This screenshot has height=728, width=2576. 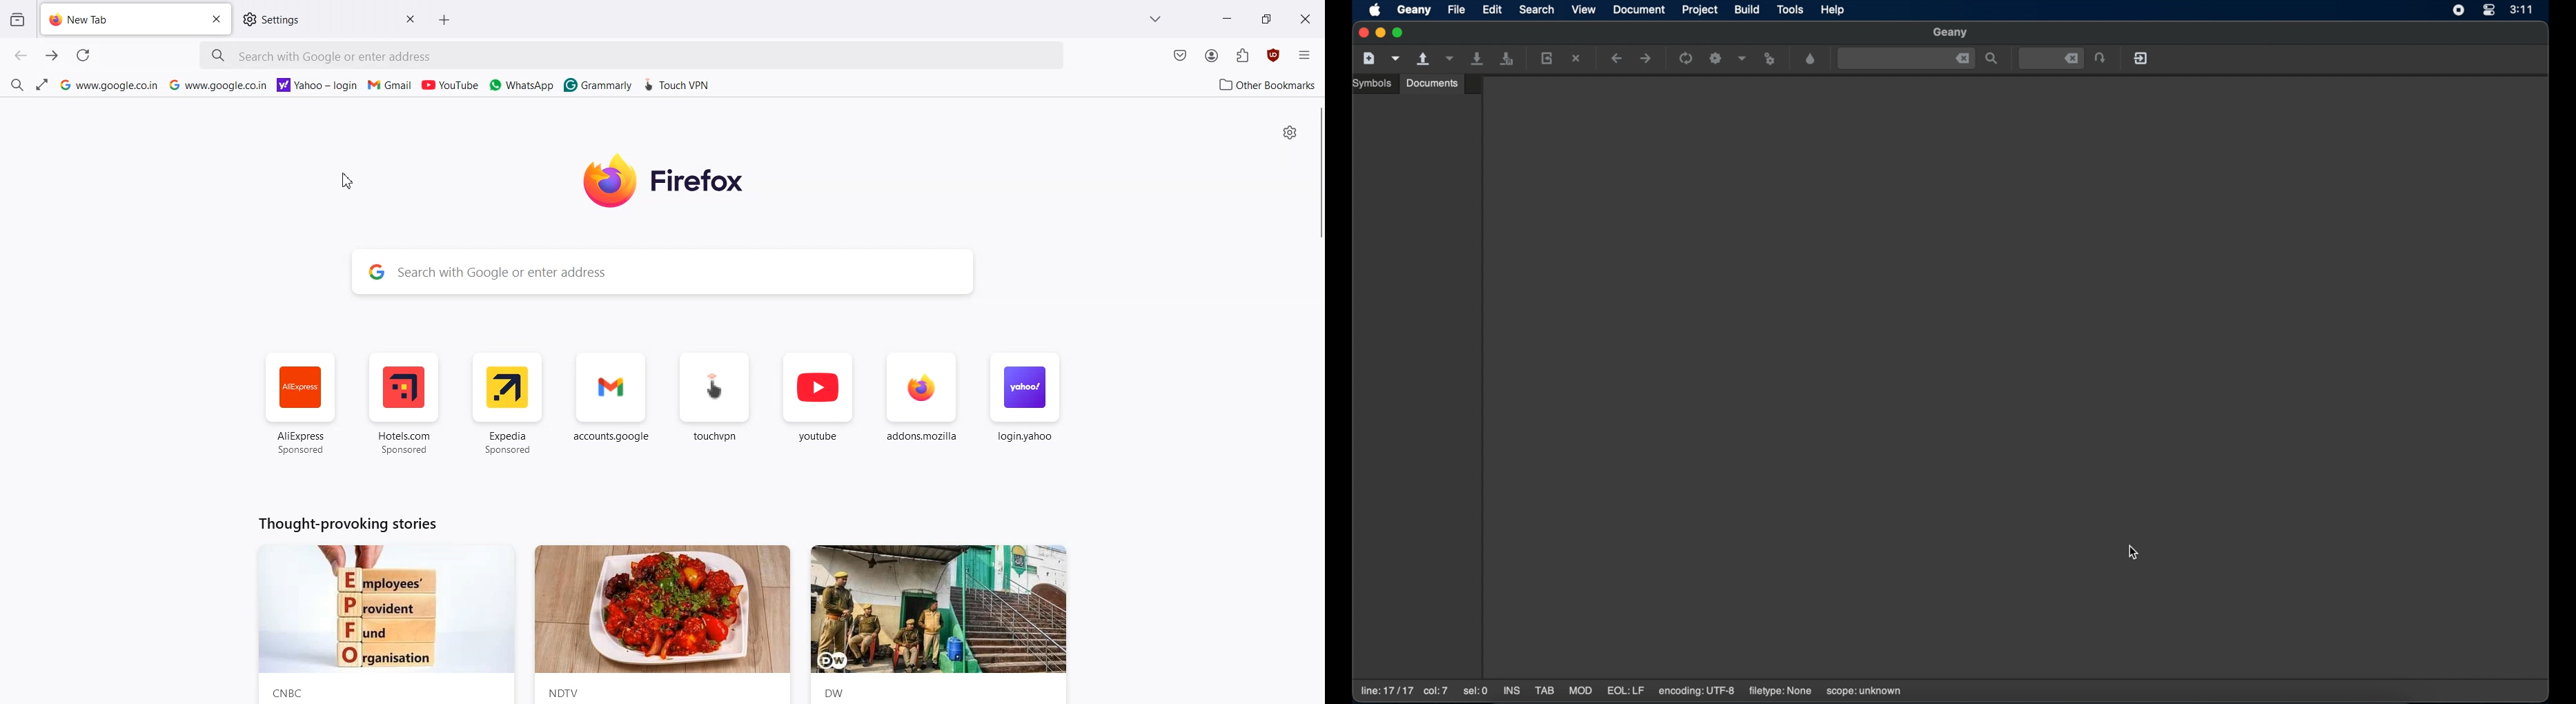 What do you see at coordinates (1435, 692) in the screenshot?
I see `co:7` at bounding box center [1435, 692].